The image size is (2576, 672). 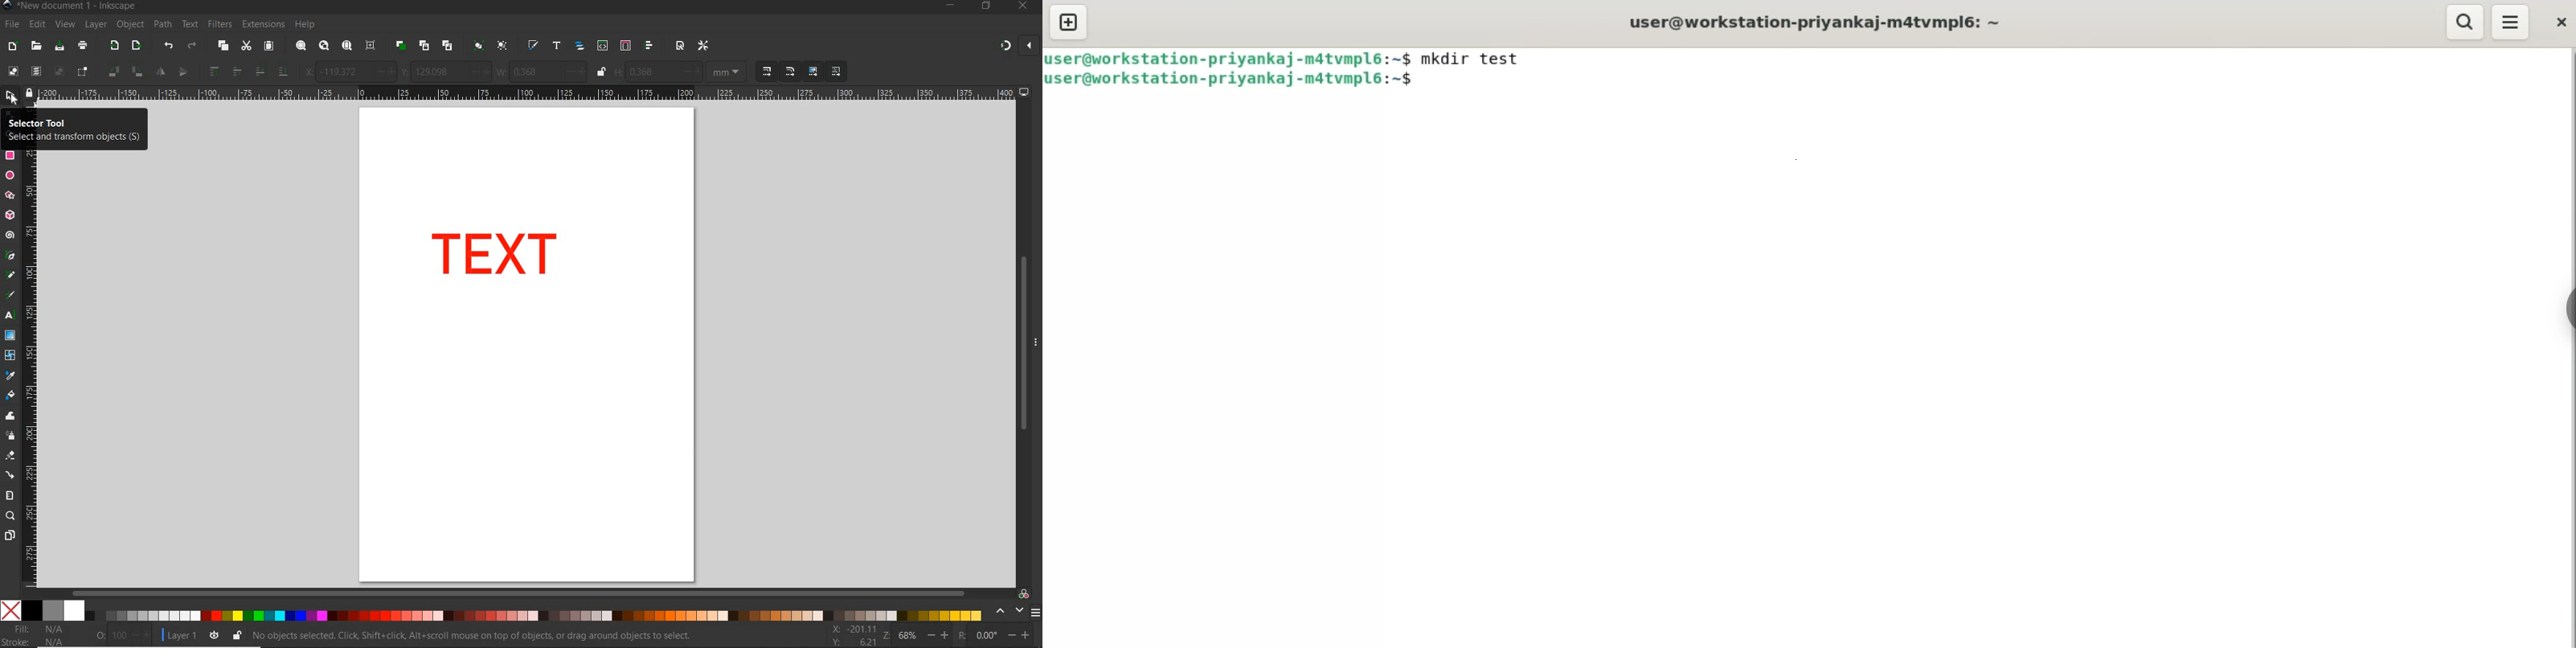 What do you see at coordinates (11, 97) in the screenshot?
I see `SELECTOR TOOL` at bounding box center [11, 97].